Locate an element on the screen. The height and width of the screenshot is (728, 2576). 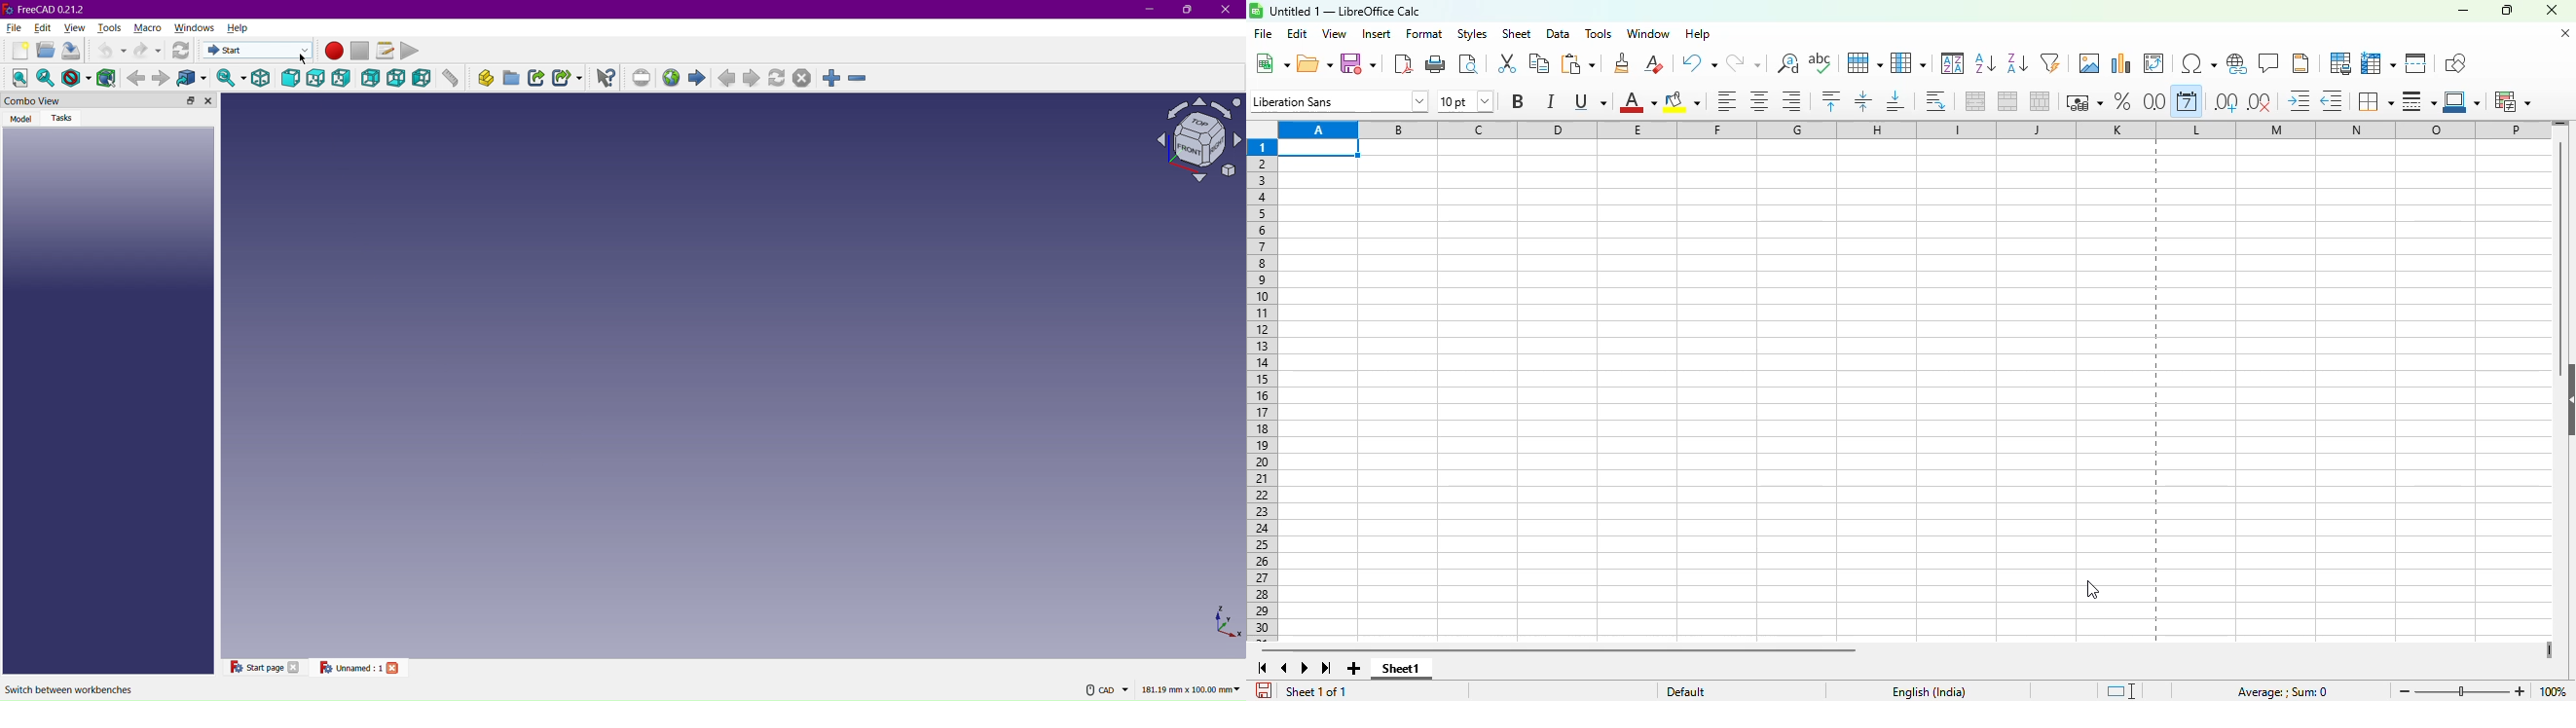
increase indent is located at coordinates (2299, 100).